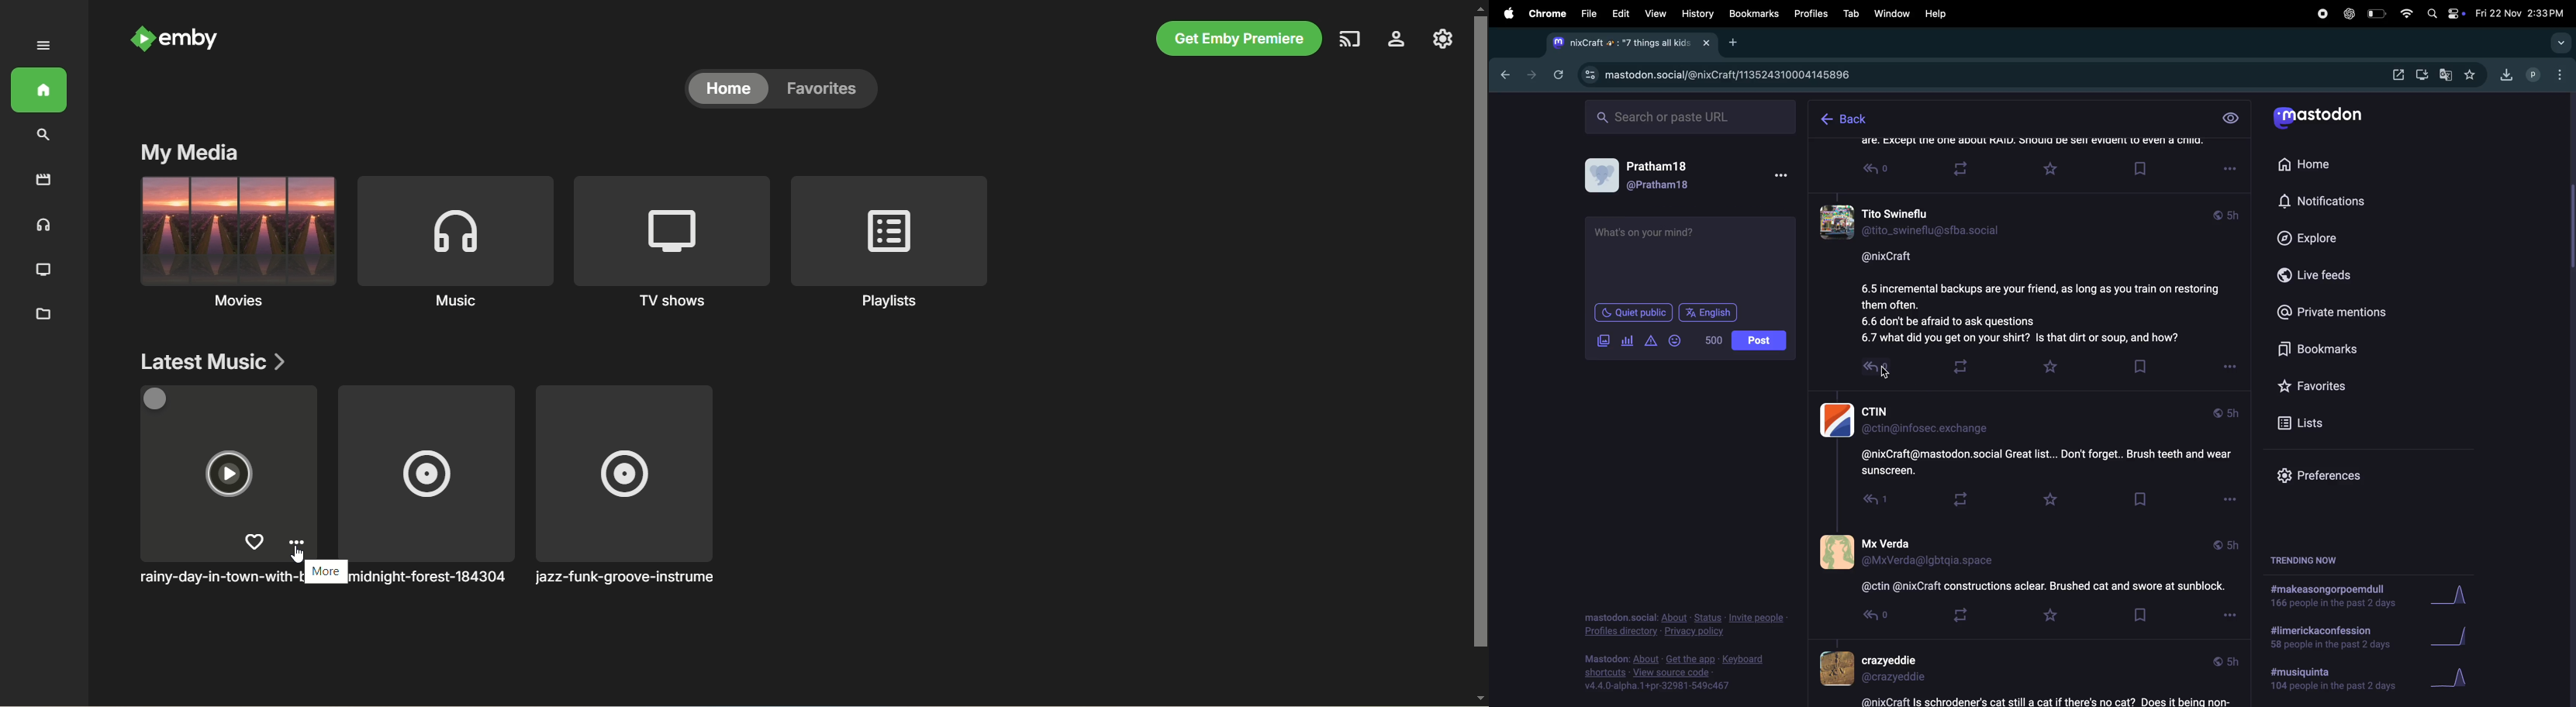  Describe the element at coordinates (1601, 340) in the screenshot. I see `add image` at that location.